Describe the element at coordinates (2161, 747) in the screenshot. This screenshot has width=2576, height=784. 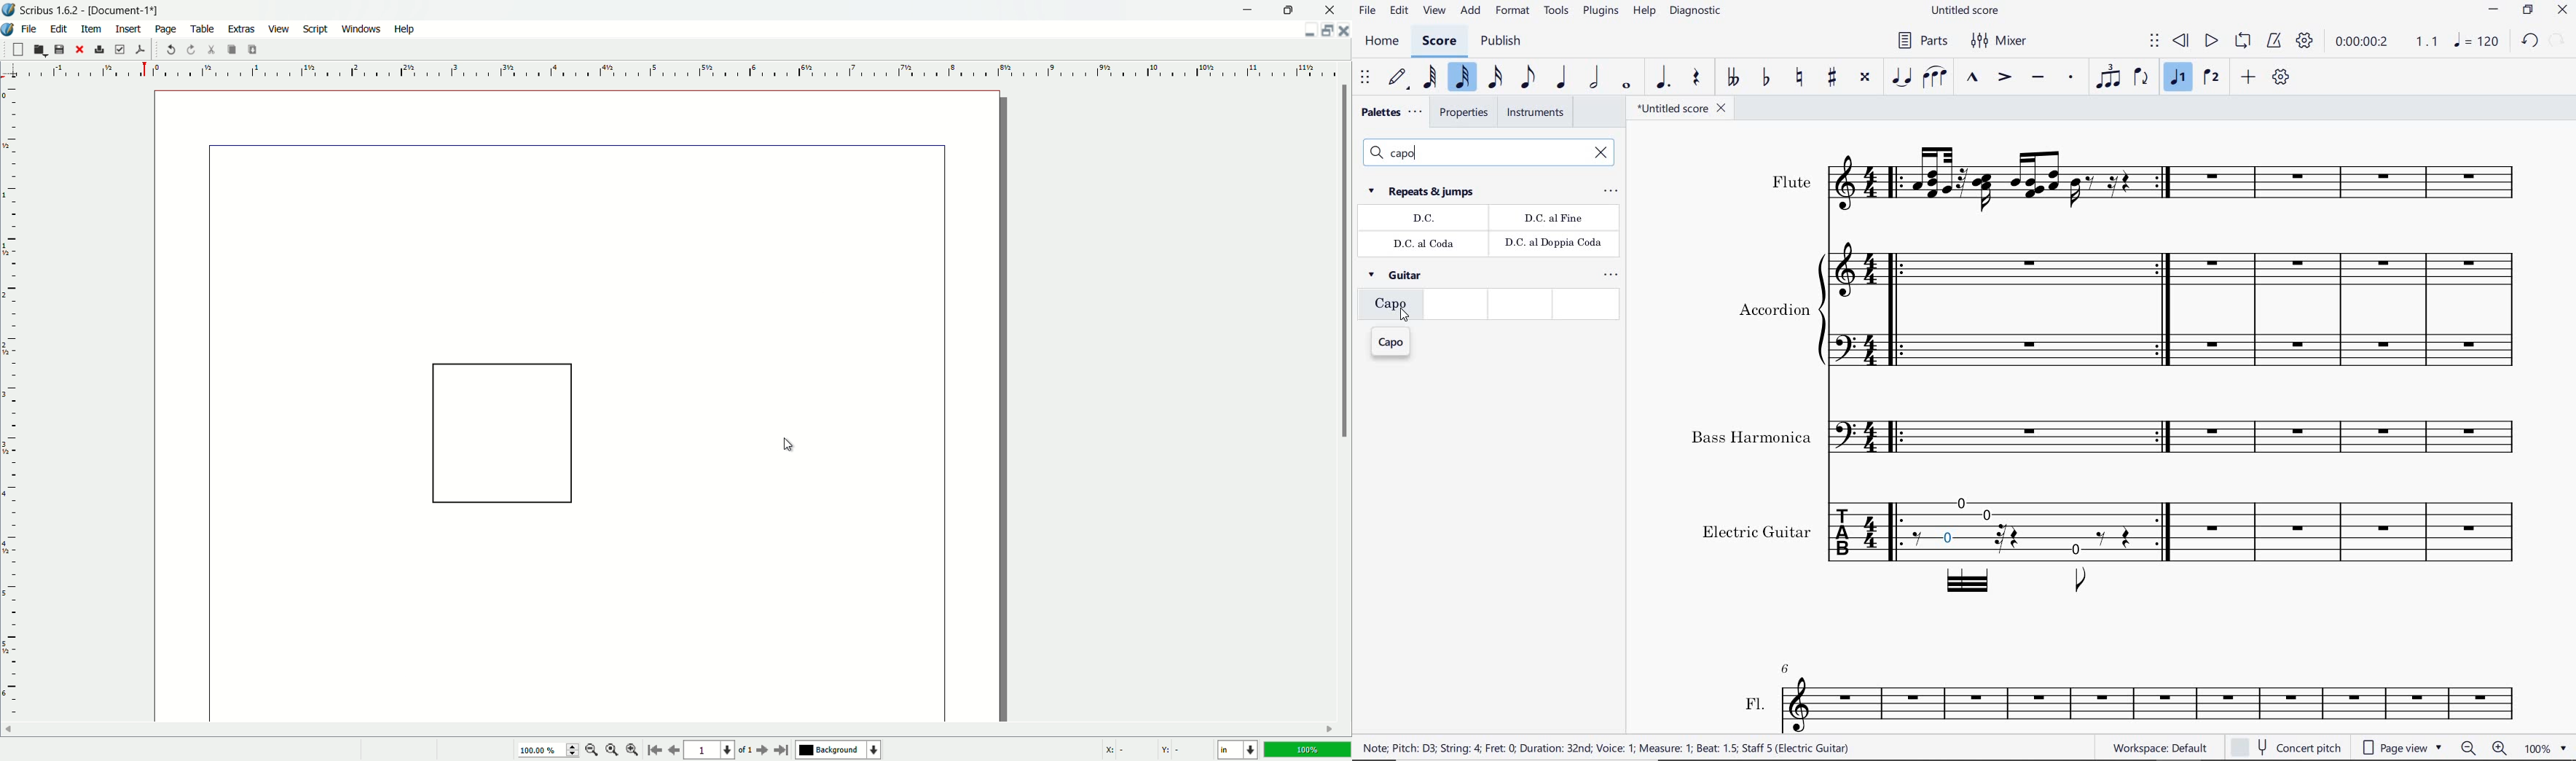
I see `workspace default` at that location.